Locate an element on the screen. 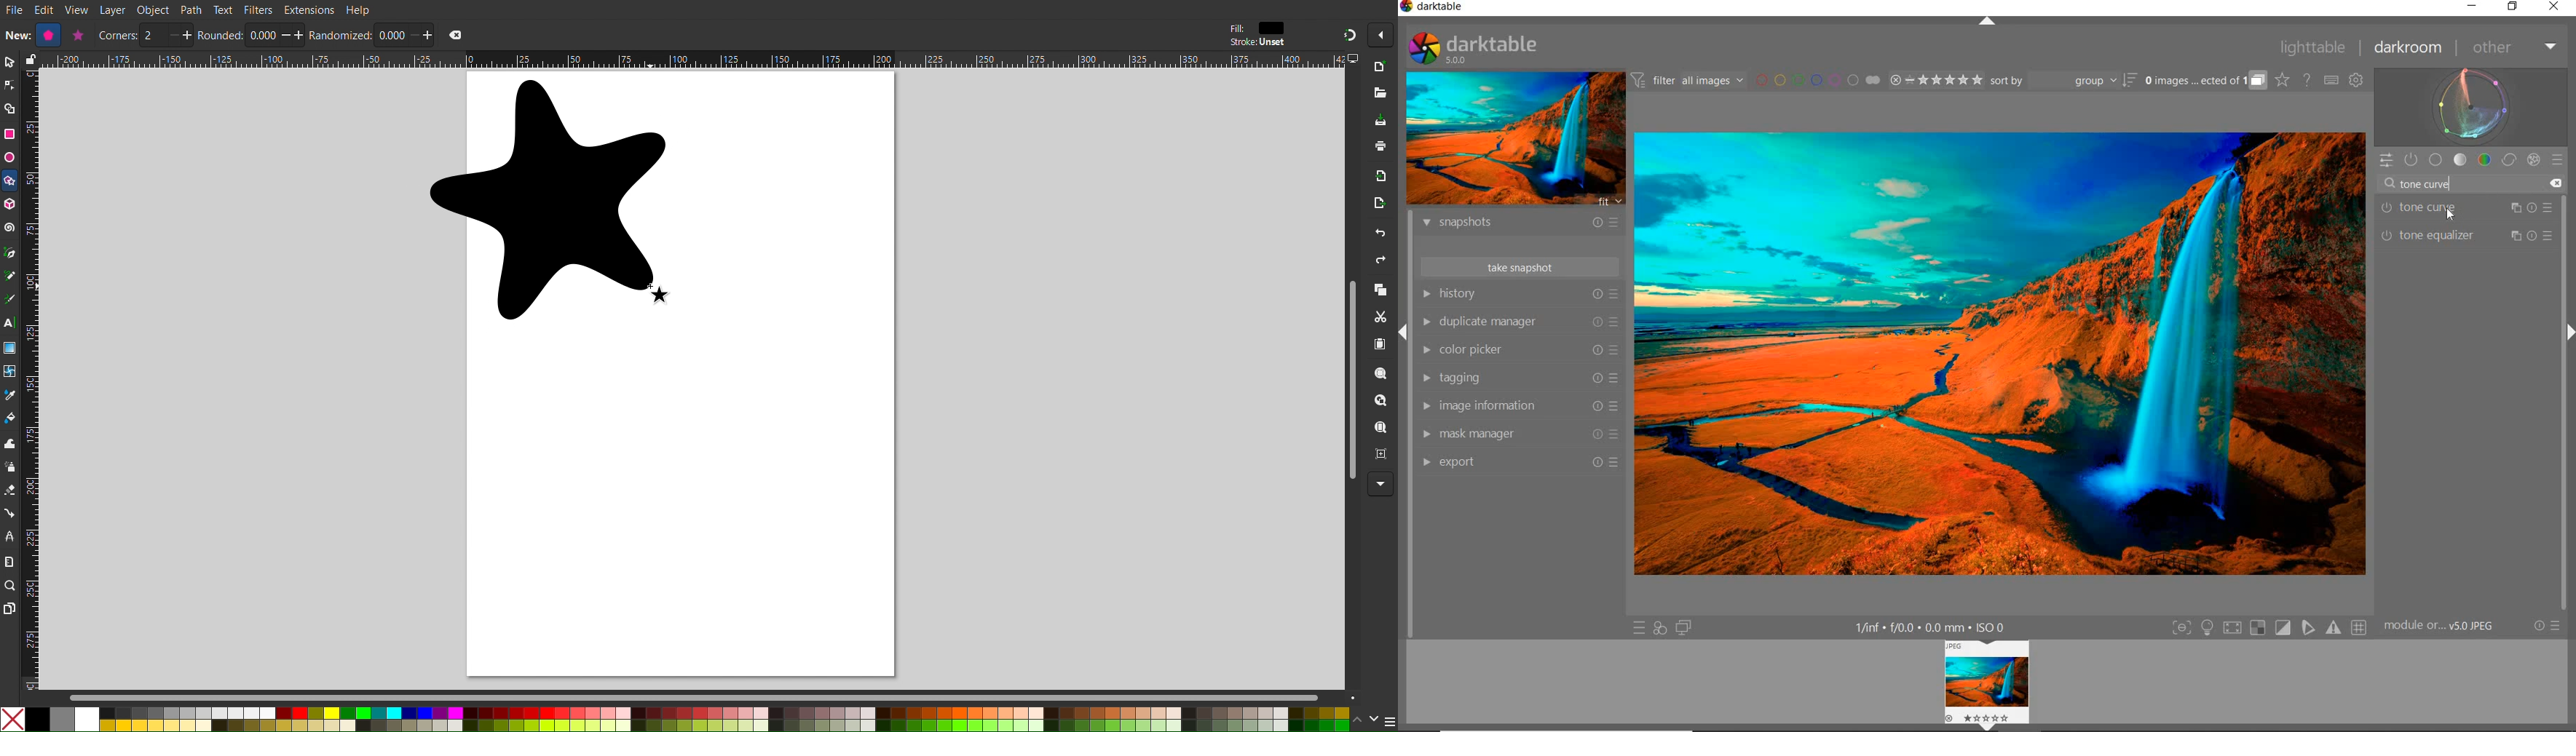 Image resolution: width=2576 pixels, height=756 pixels. Ellipse is located at coordinates (9, 157).